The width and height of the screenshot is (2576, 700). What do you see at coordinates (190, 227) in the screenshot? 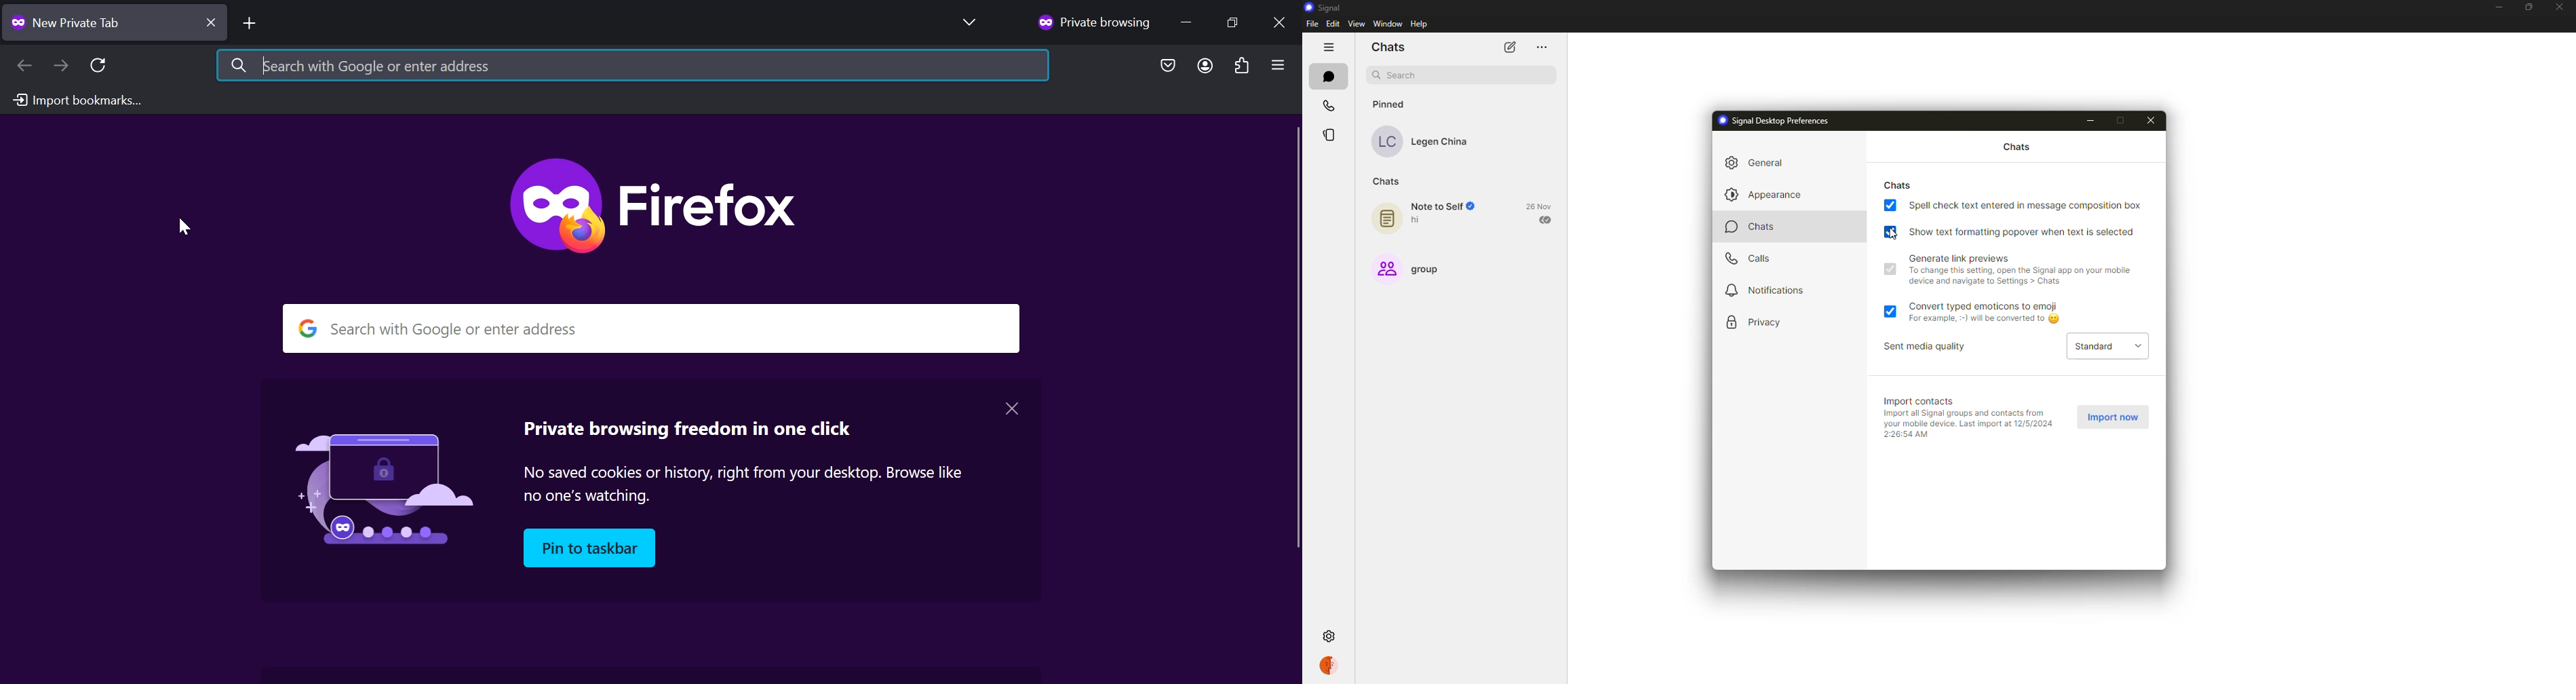
I see `Cursor` at bounding box center [190, 227].